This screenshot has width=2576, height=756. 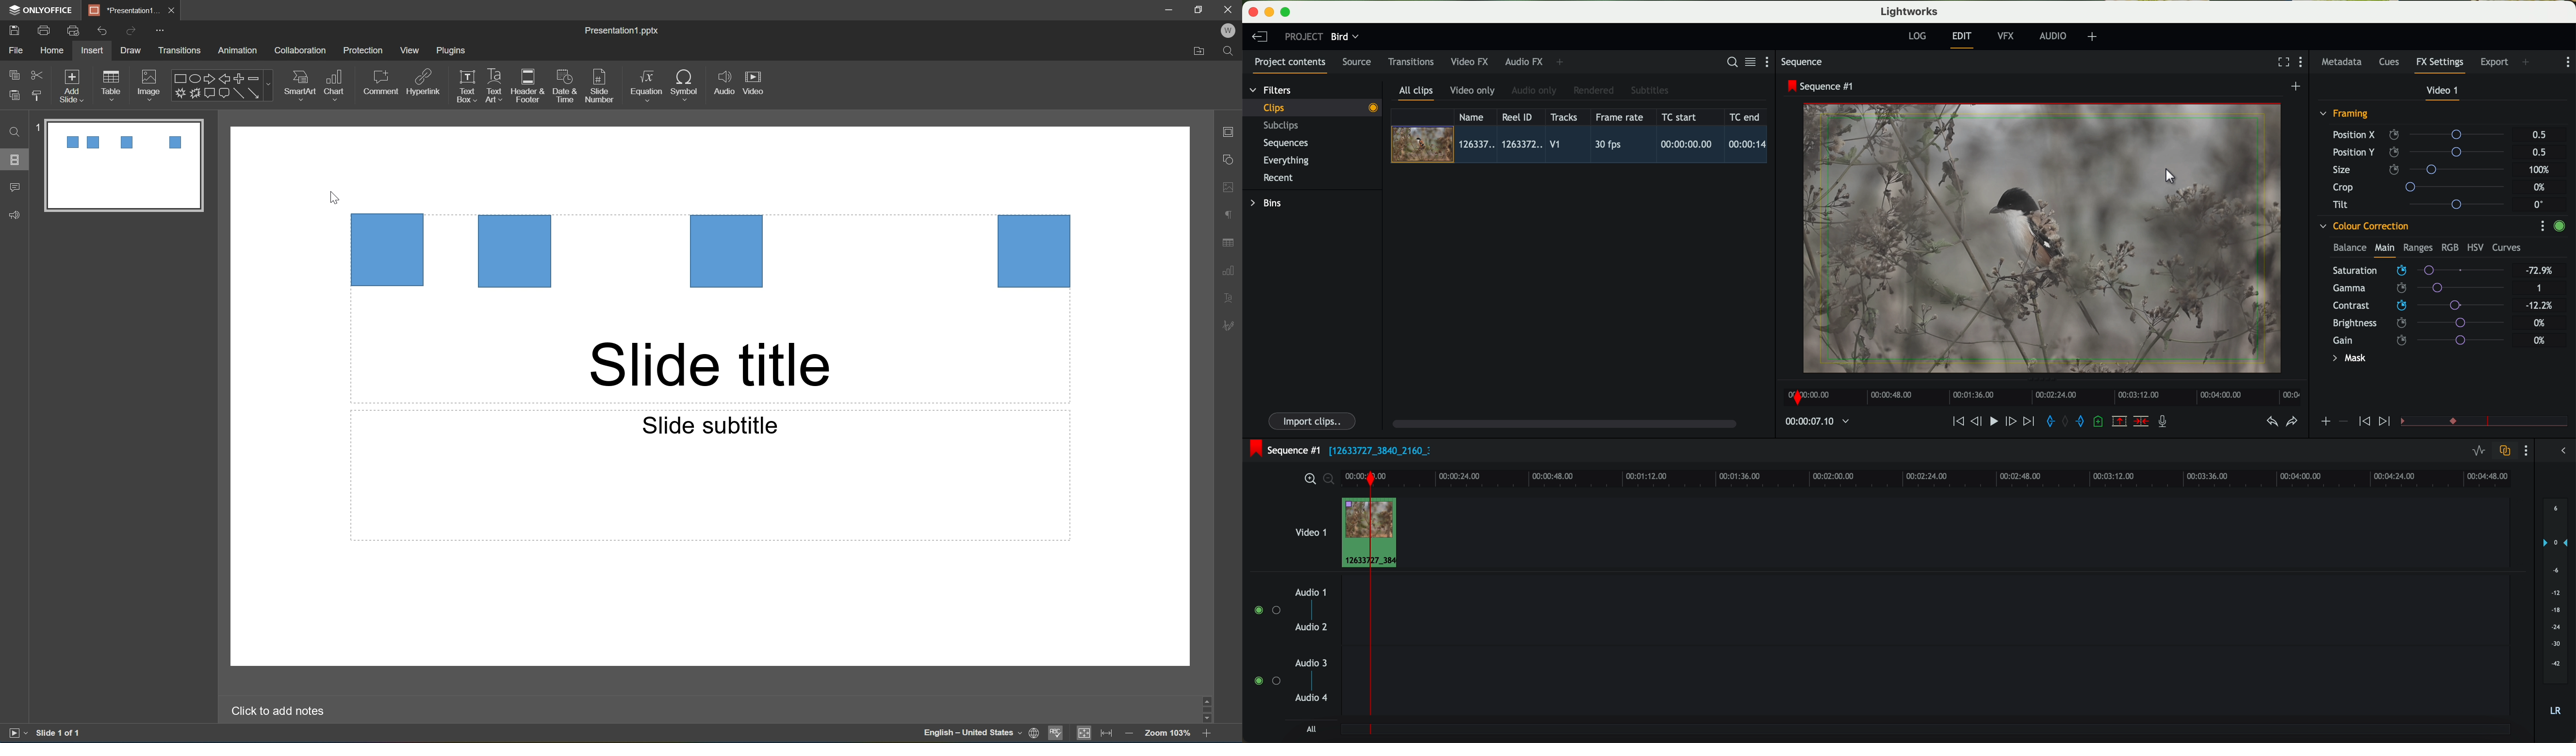 What do you see at coordinates (979, 735) in the screenshot?
I see `set document language` at bounding box center [979, 735].